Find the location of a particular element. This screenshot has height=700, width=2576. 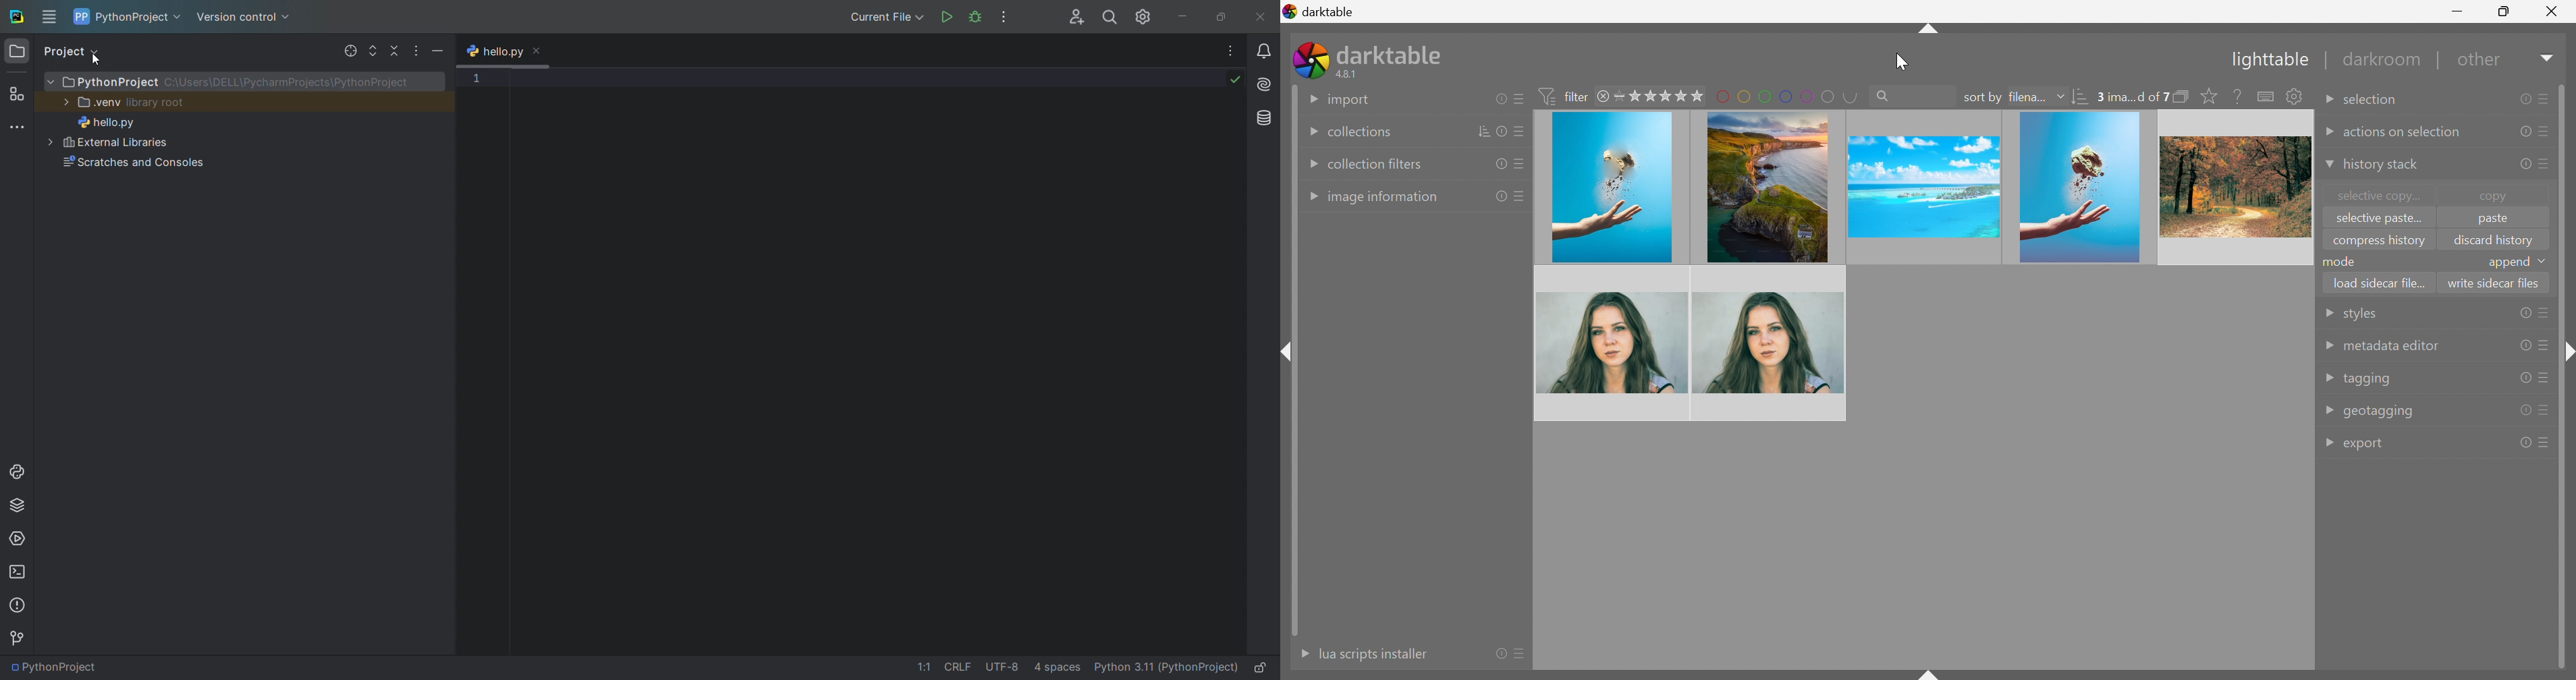

reset is located at coordinates (2524, 99).